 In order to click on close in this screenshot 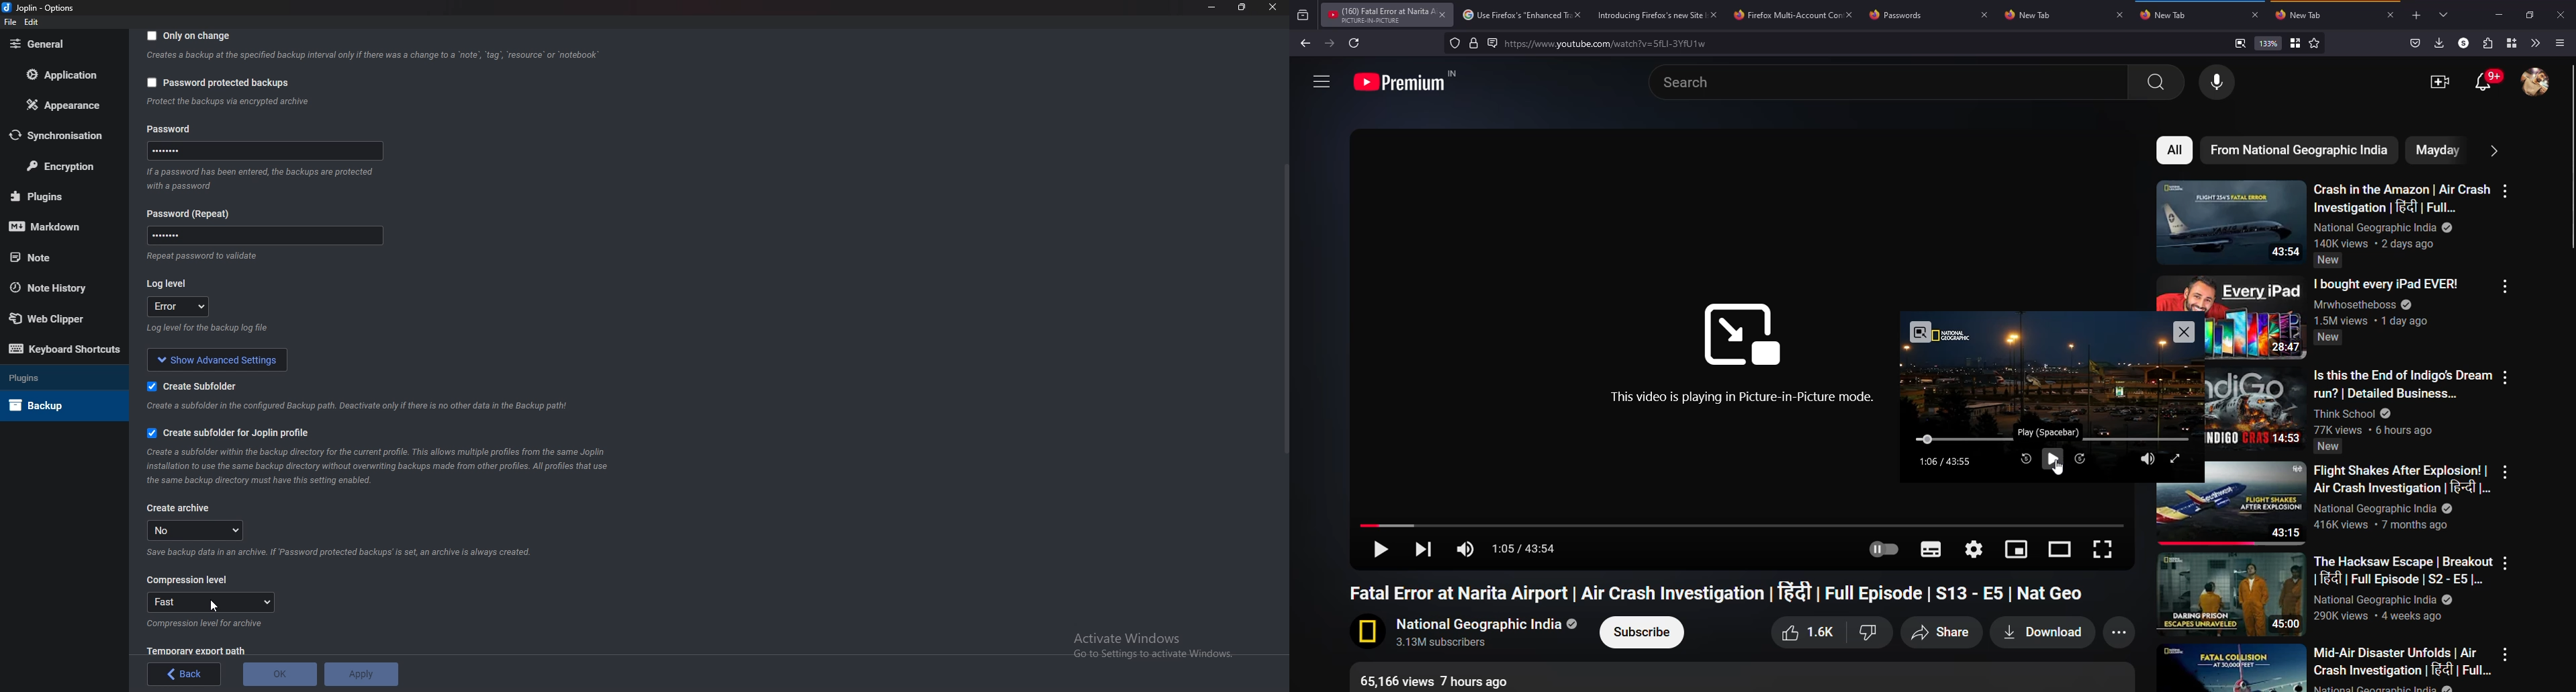, I will do `click(2393, 15)`.